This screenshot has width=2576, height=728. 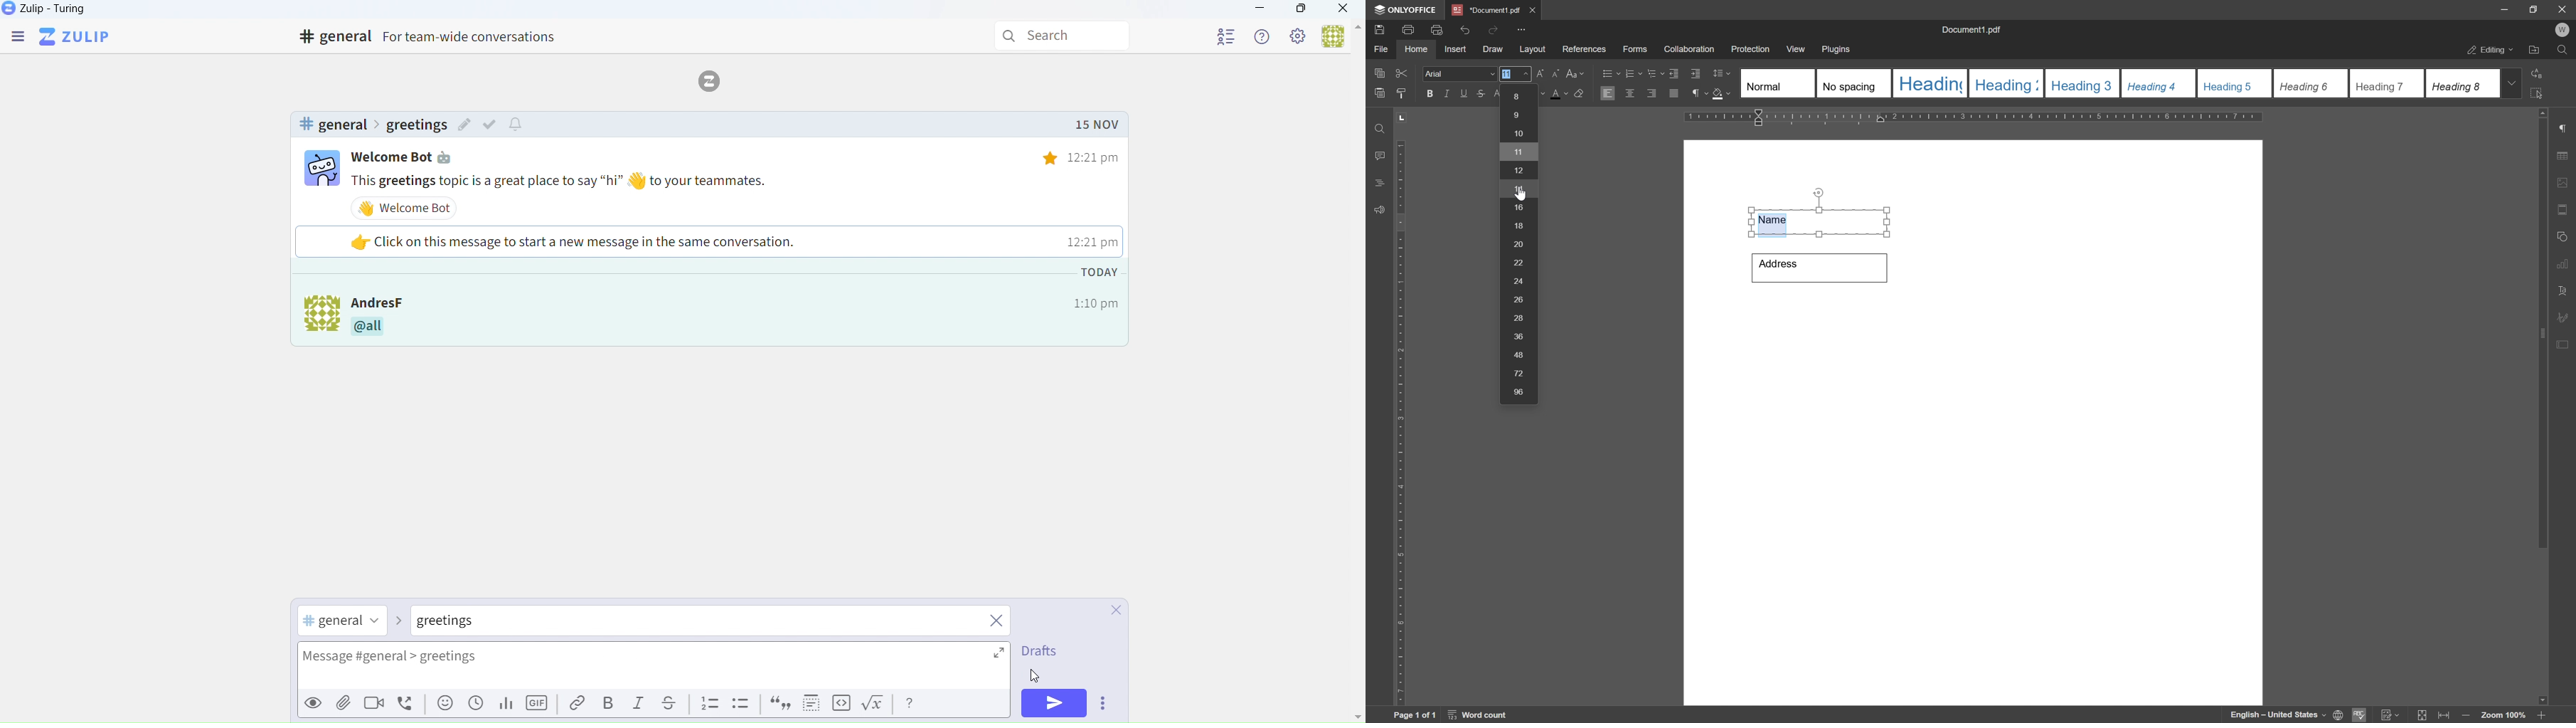 I want to click on General Tittle, so click(x=433, y=37).